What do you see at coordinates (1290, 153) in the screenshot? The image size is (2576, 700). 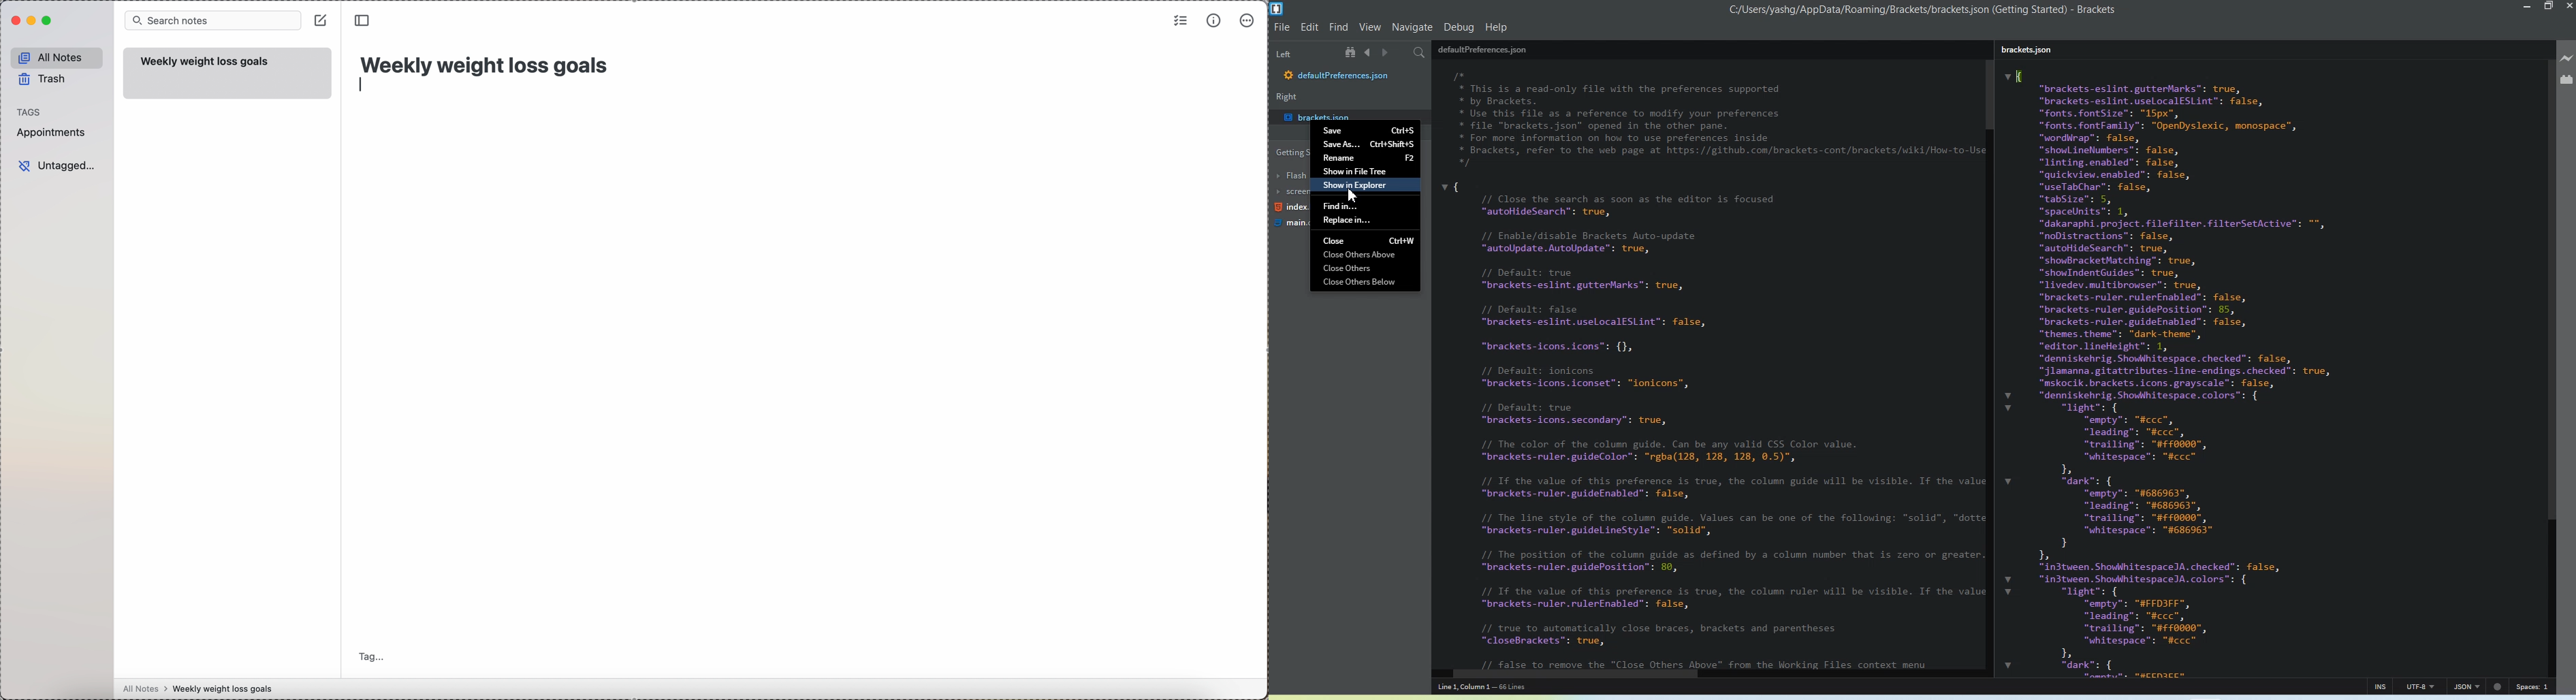 I see `Getting started` at bounding box center [1290, 153].